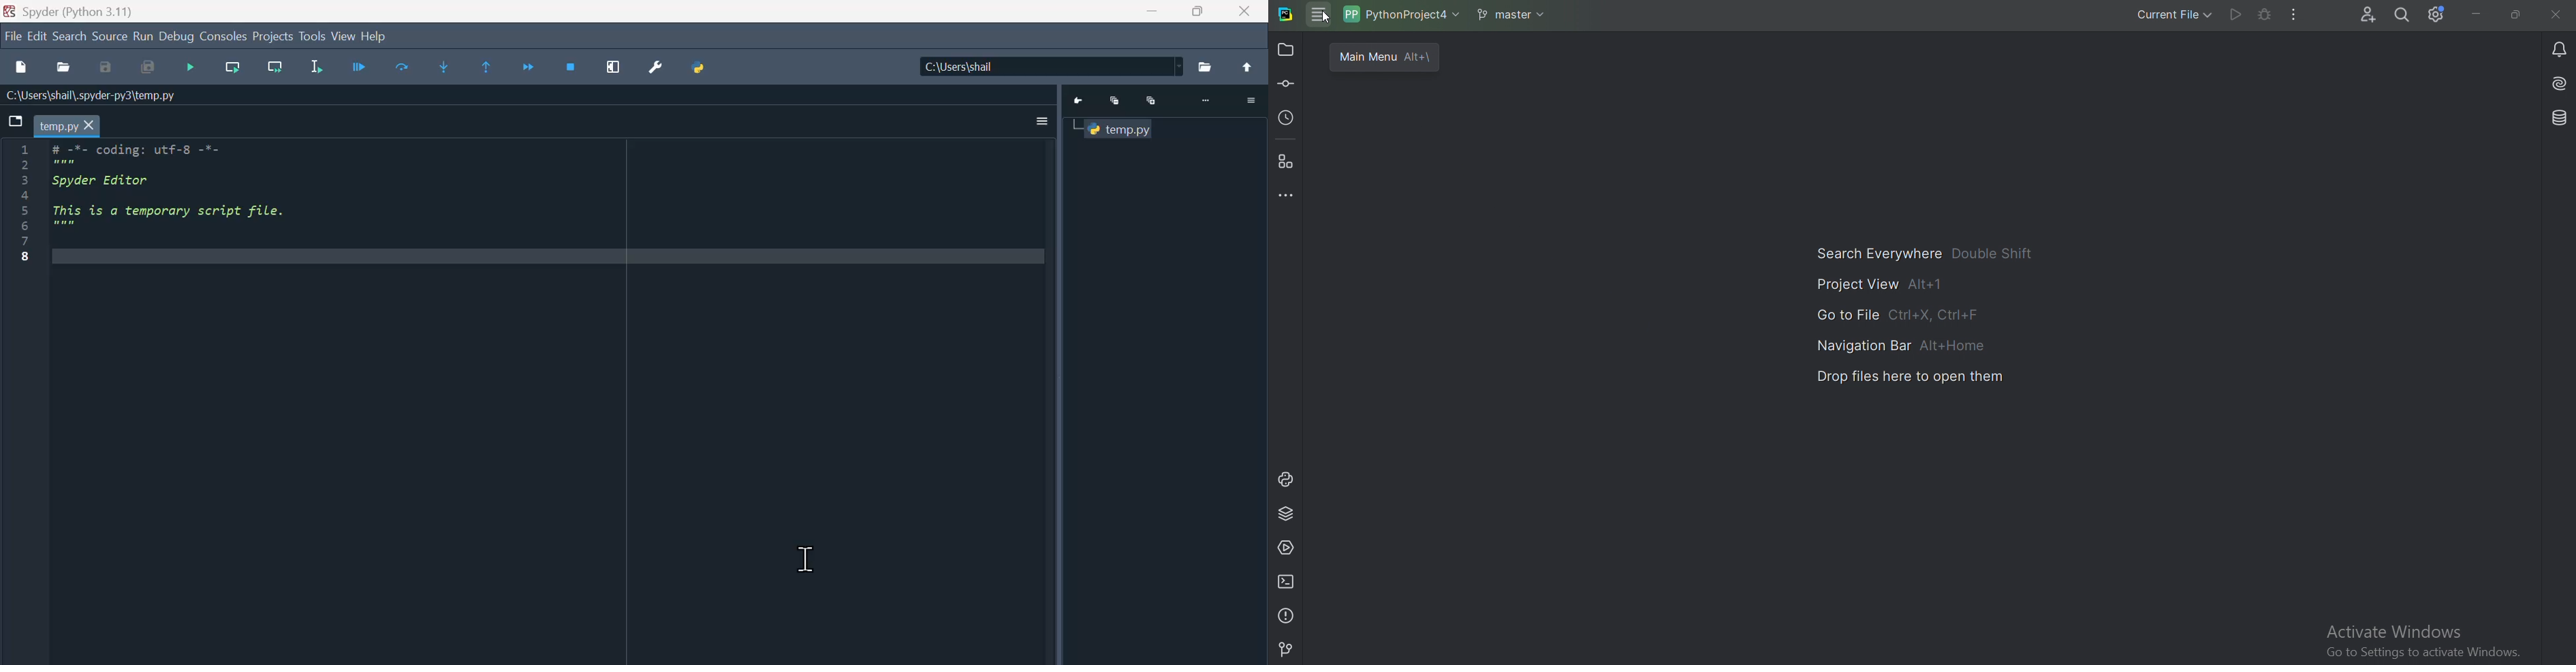 The width and height of the screenshot is (2576, 672). Describe the element at coordinates (2557, 48) in the screenshot. I see `Notification` at that location.